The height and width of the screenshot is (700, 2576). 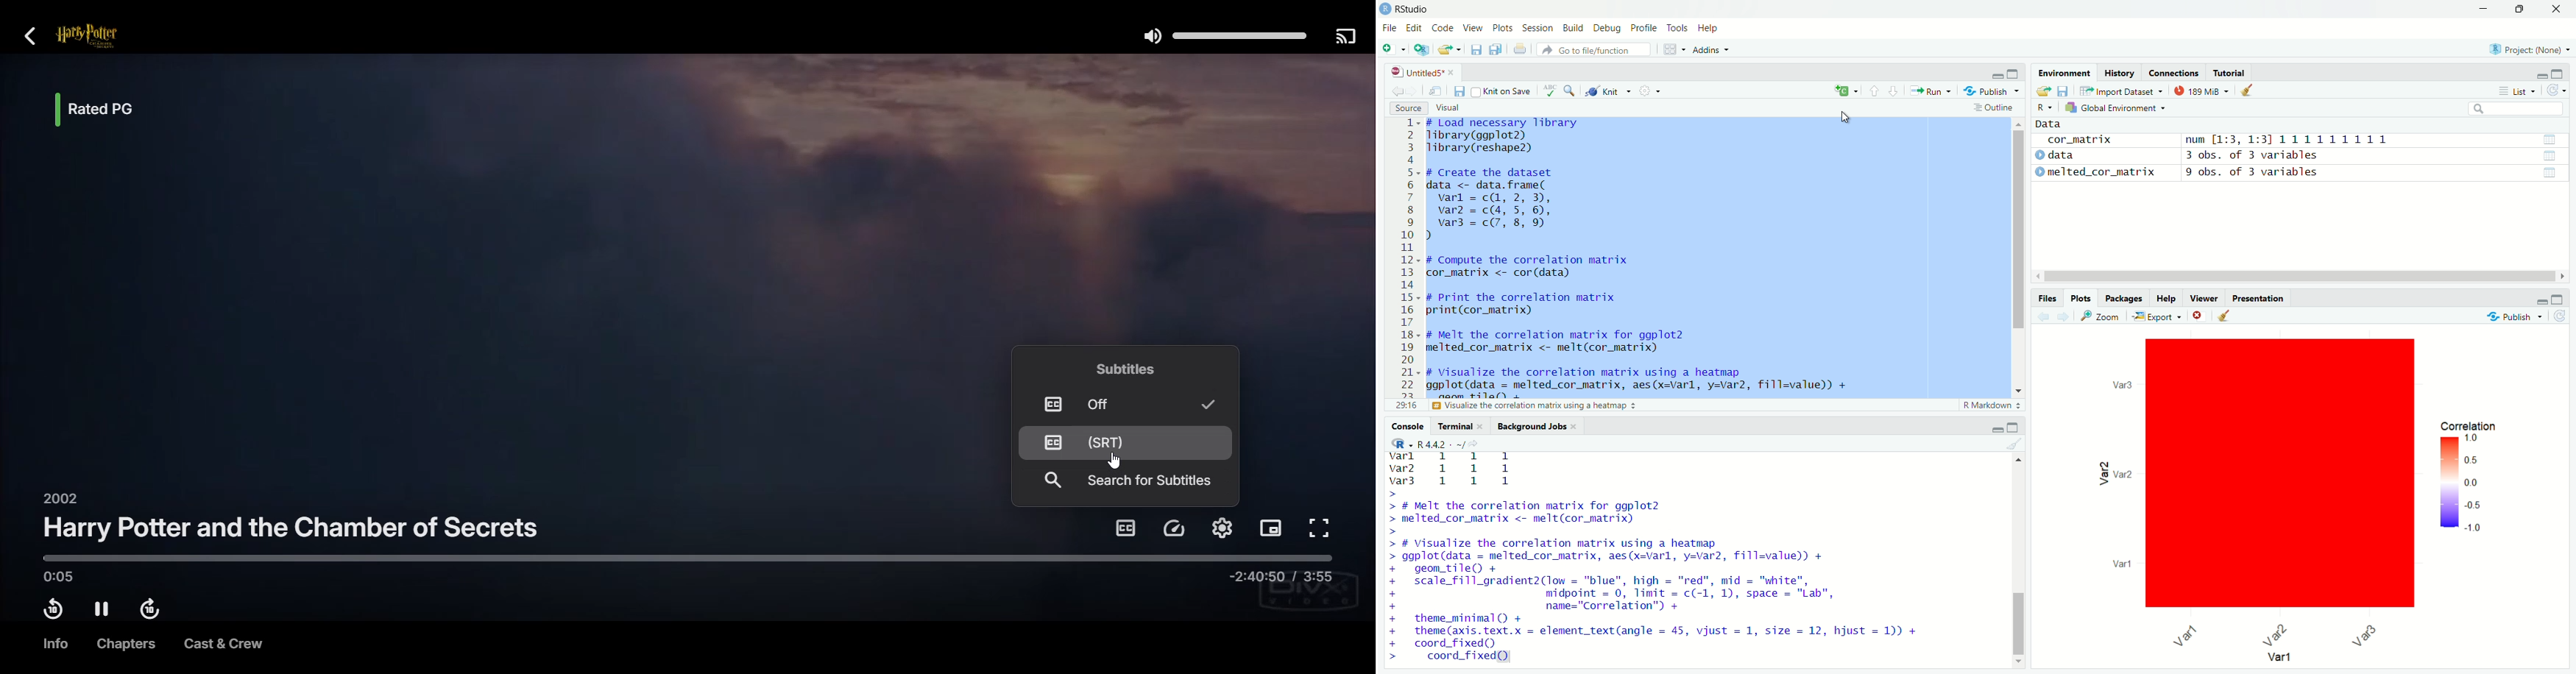 I want to click on minimize, so click(x=1998, y=72).